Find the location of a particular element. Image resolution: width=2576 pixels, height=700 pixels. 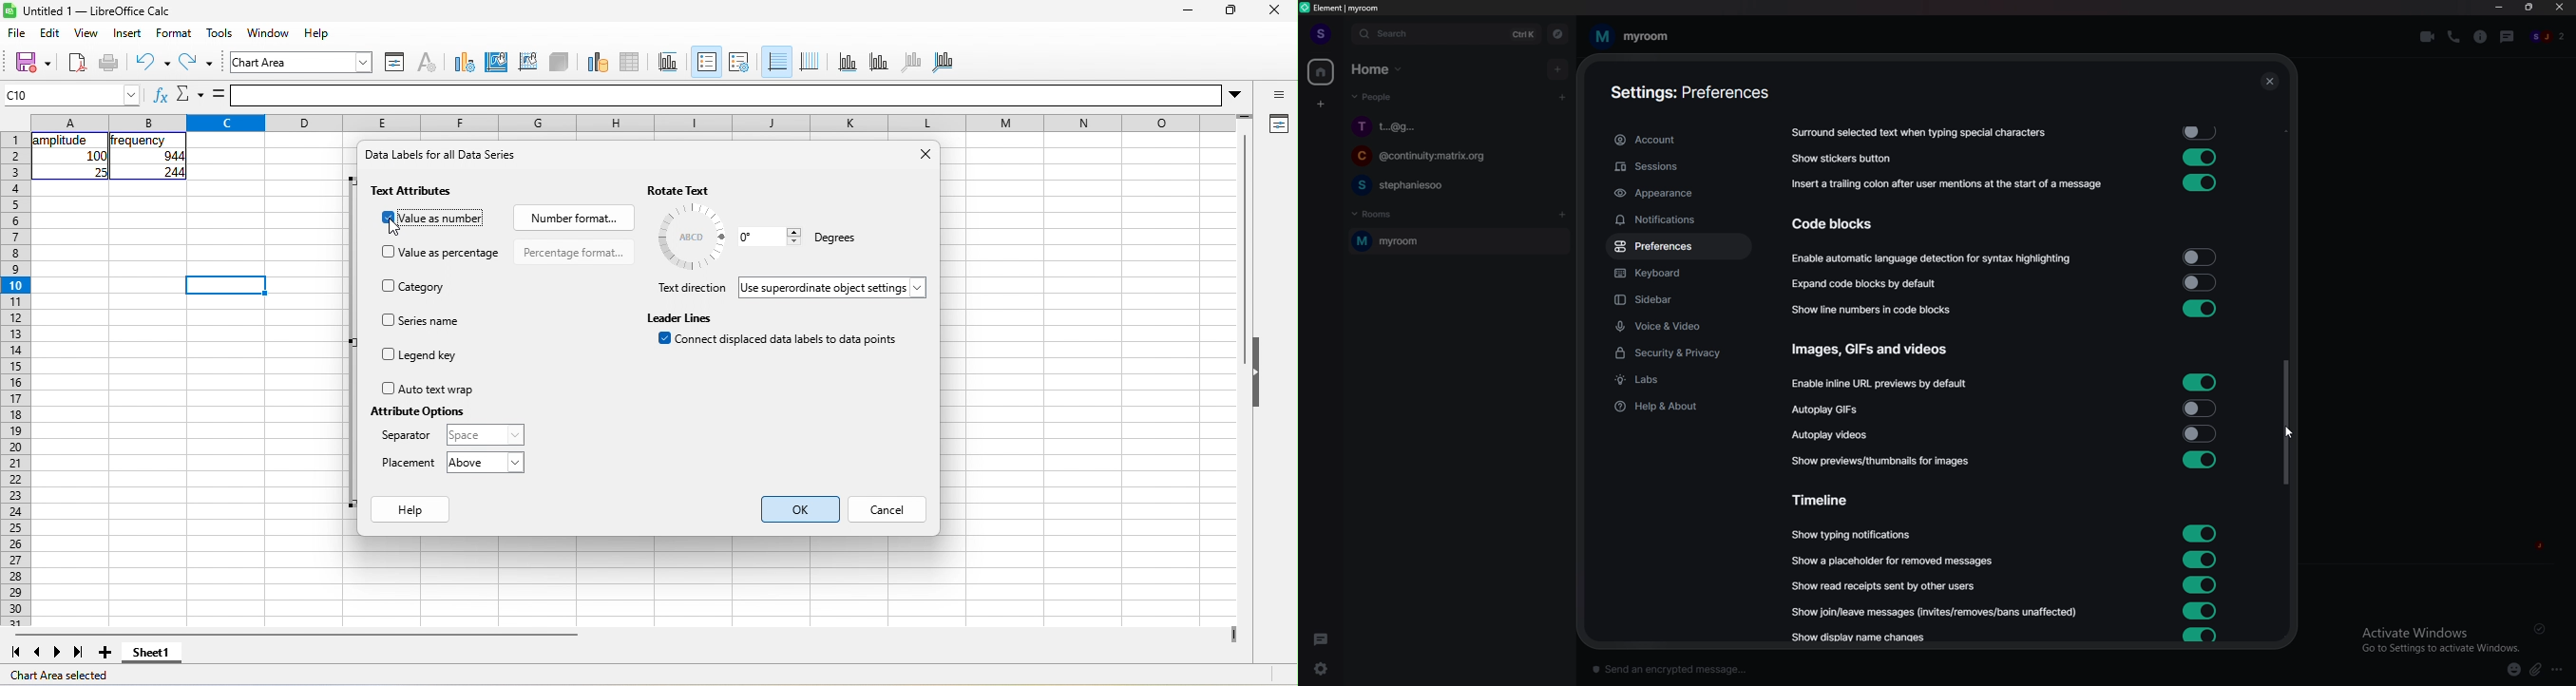

autoplay videos is located at coordinates (1831, 434).